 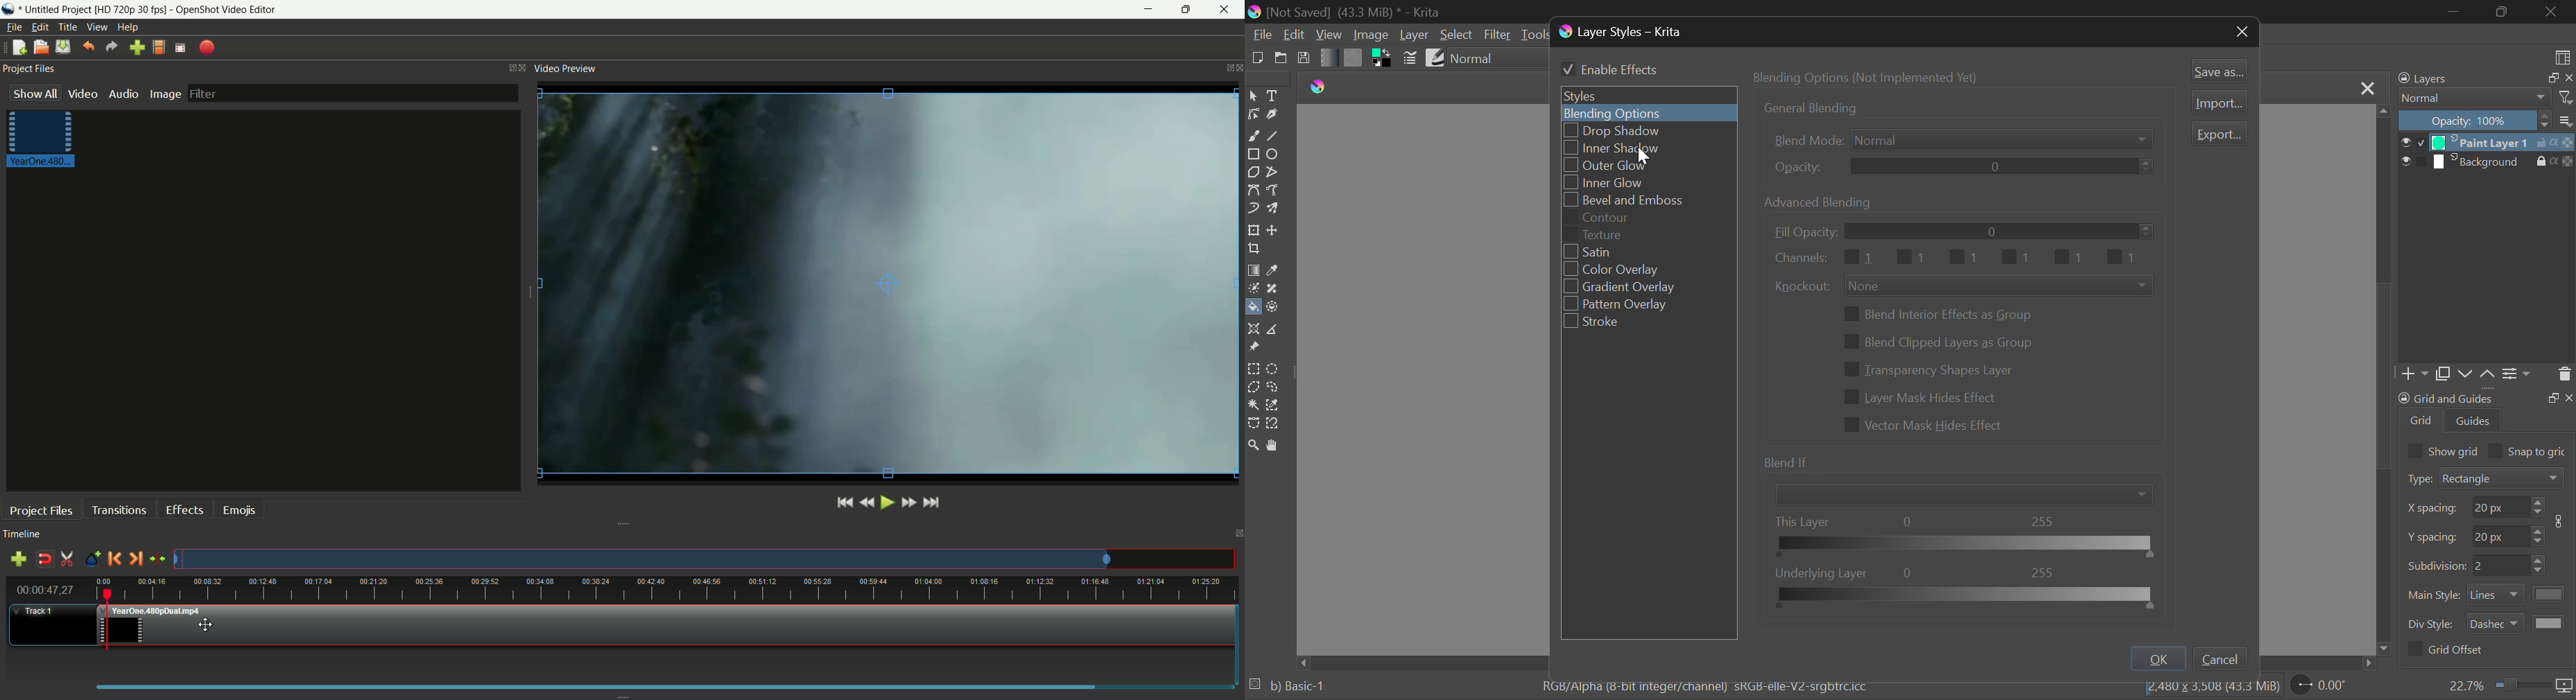 I want to click on enable razor, so click(x=65, y=559).